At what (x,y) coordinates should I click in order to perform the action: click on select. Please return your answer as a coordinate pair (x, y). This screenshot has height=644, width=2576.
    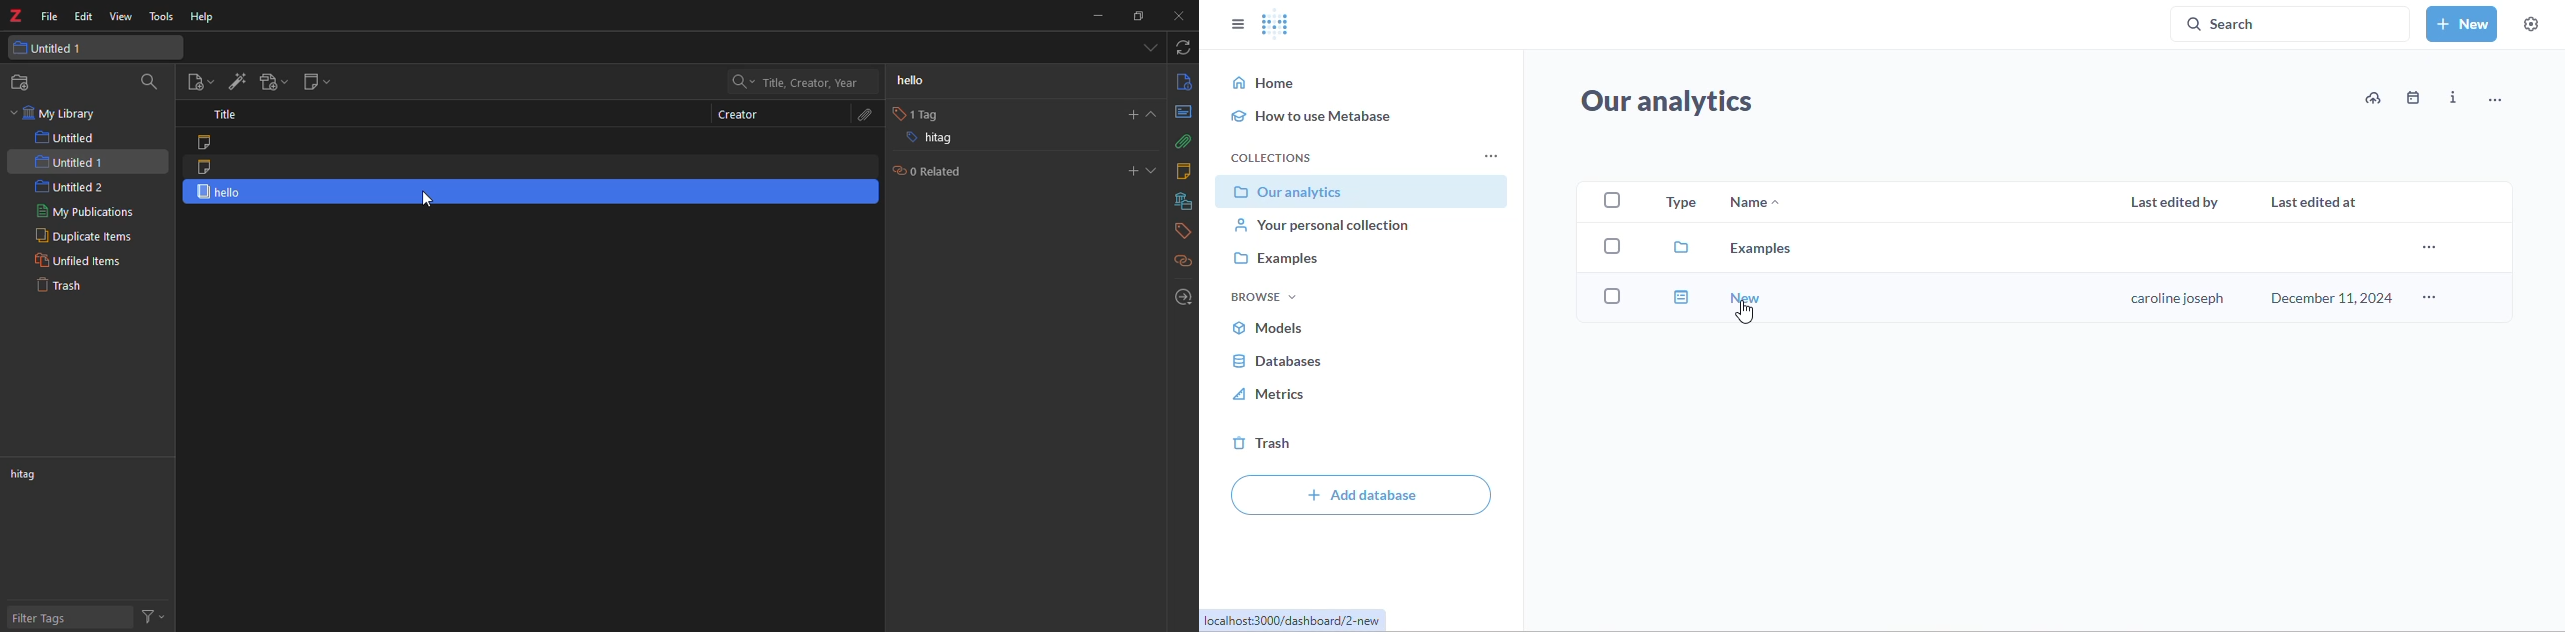
    Looking at the image, I should click on (1612, 200).